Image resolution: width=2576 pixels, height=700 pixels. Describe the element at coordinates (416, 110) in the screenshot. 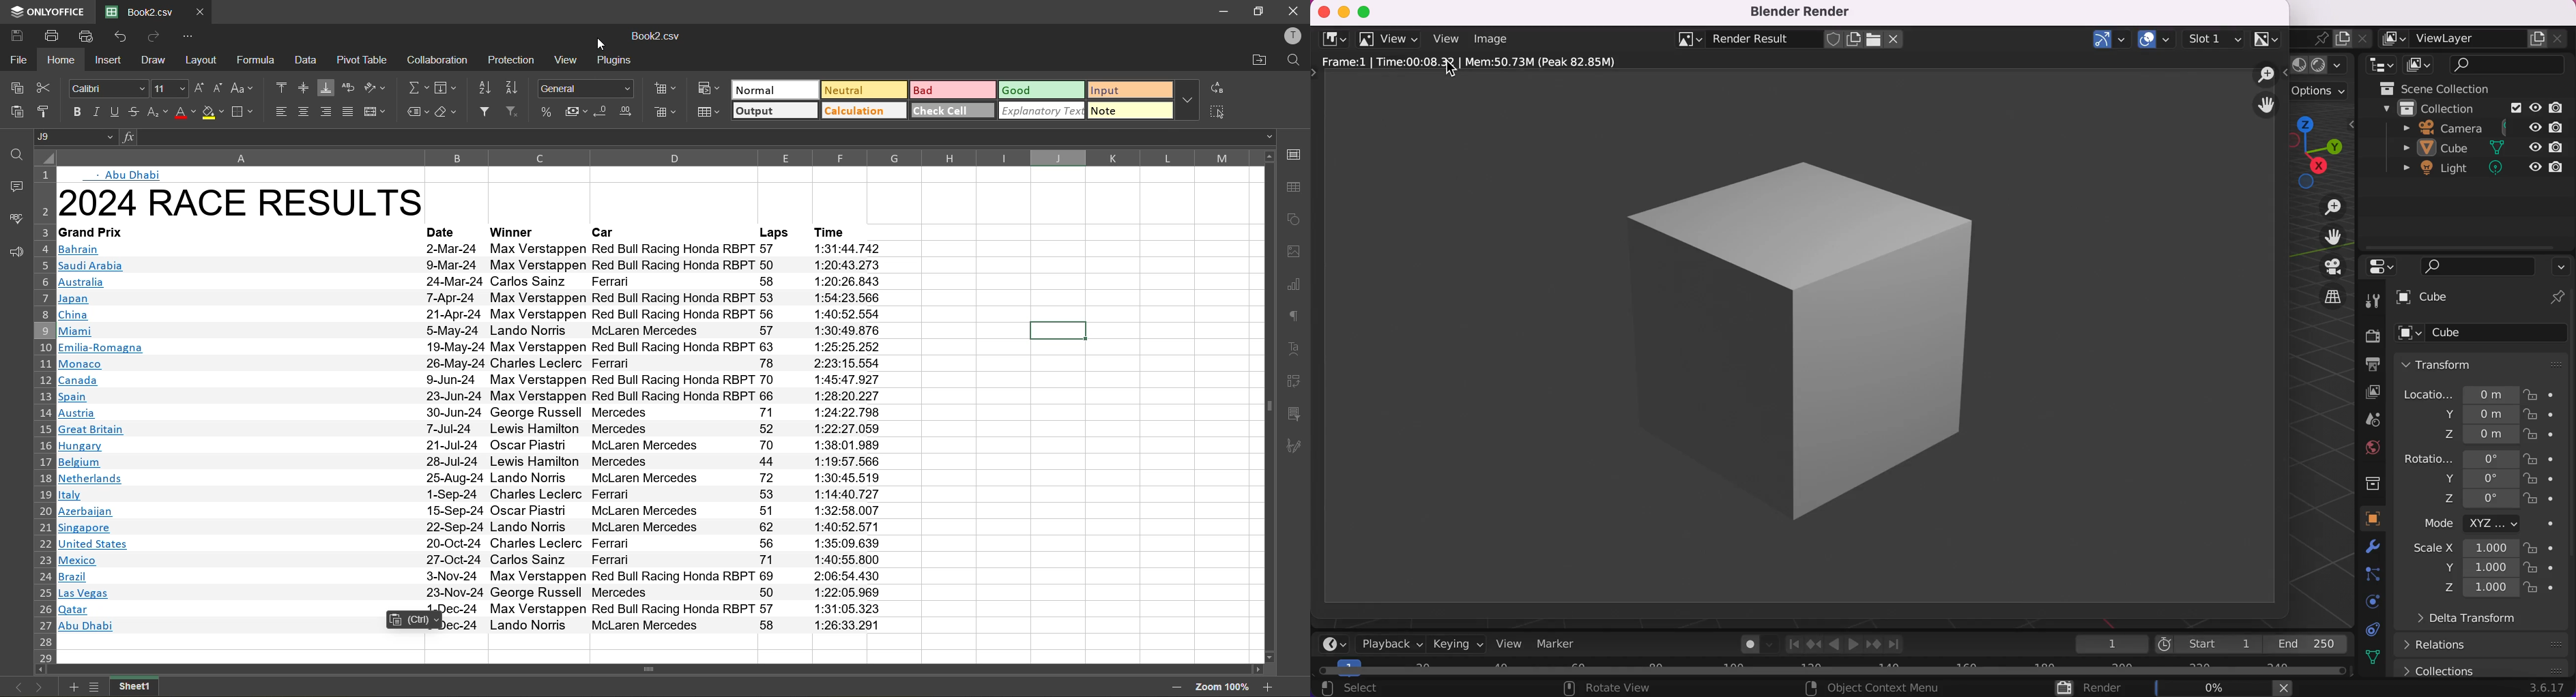

I see `named ranges` at that location.